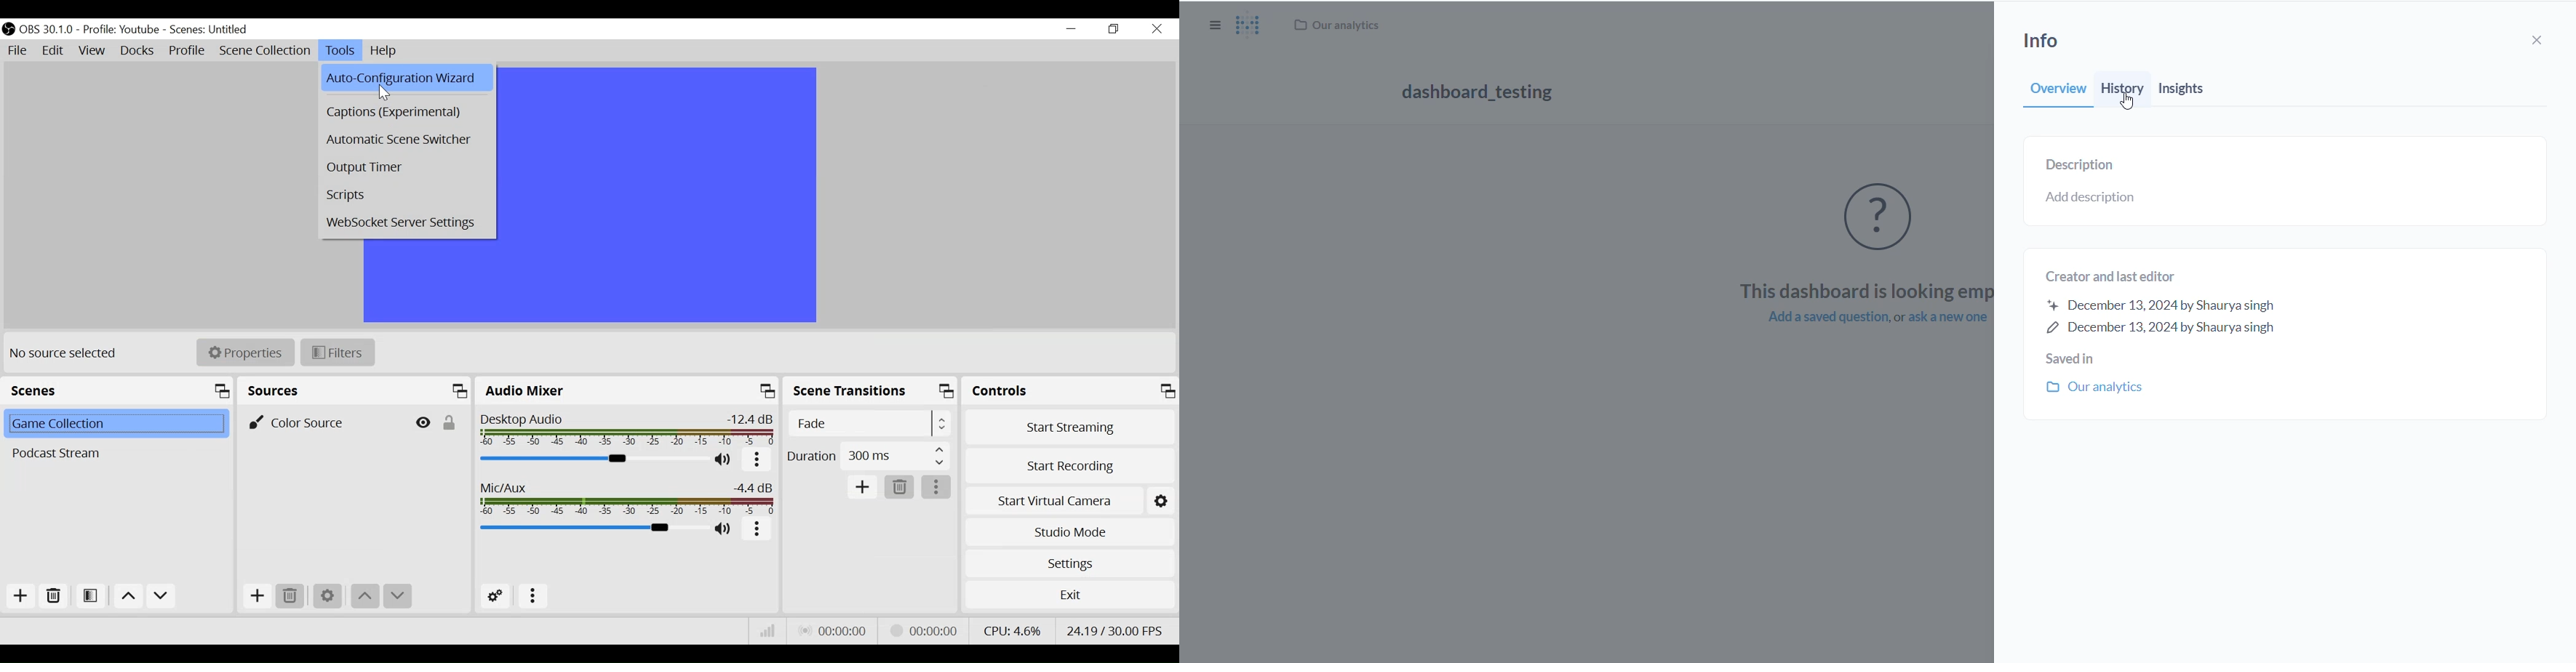  What do you see at coordinates (2088, 198) in the screenshot?
I see `add description ` at bounding box center [2088, 198].